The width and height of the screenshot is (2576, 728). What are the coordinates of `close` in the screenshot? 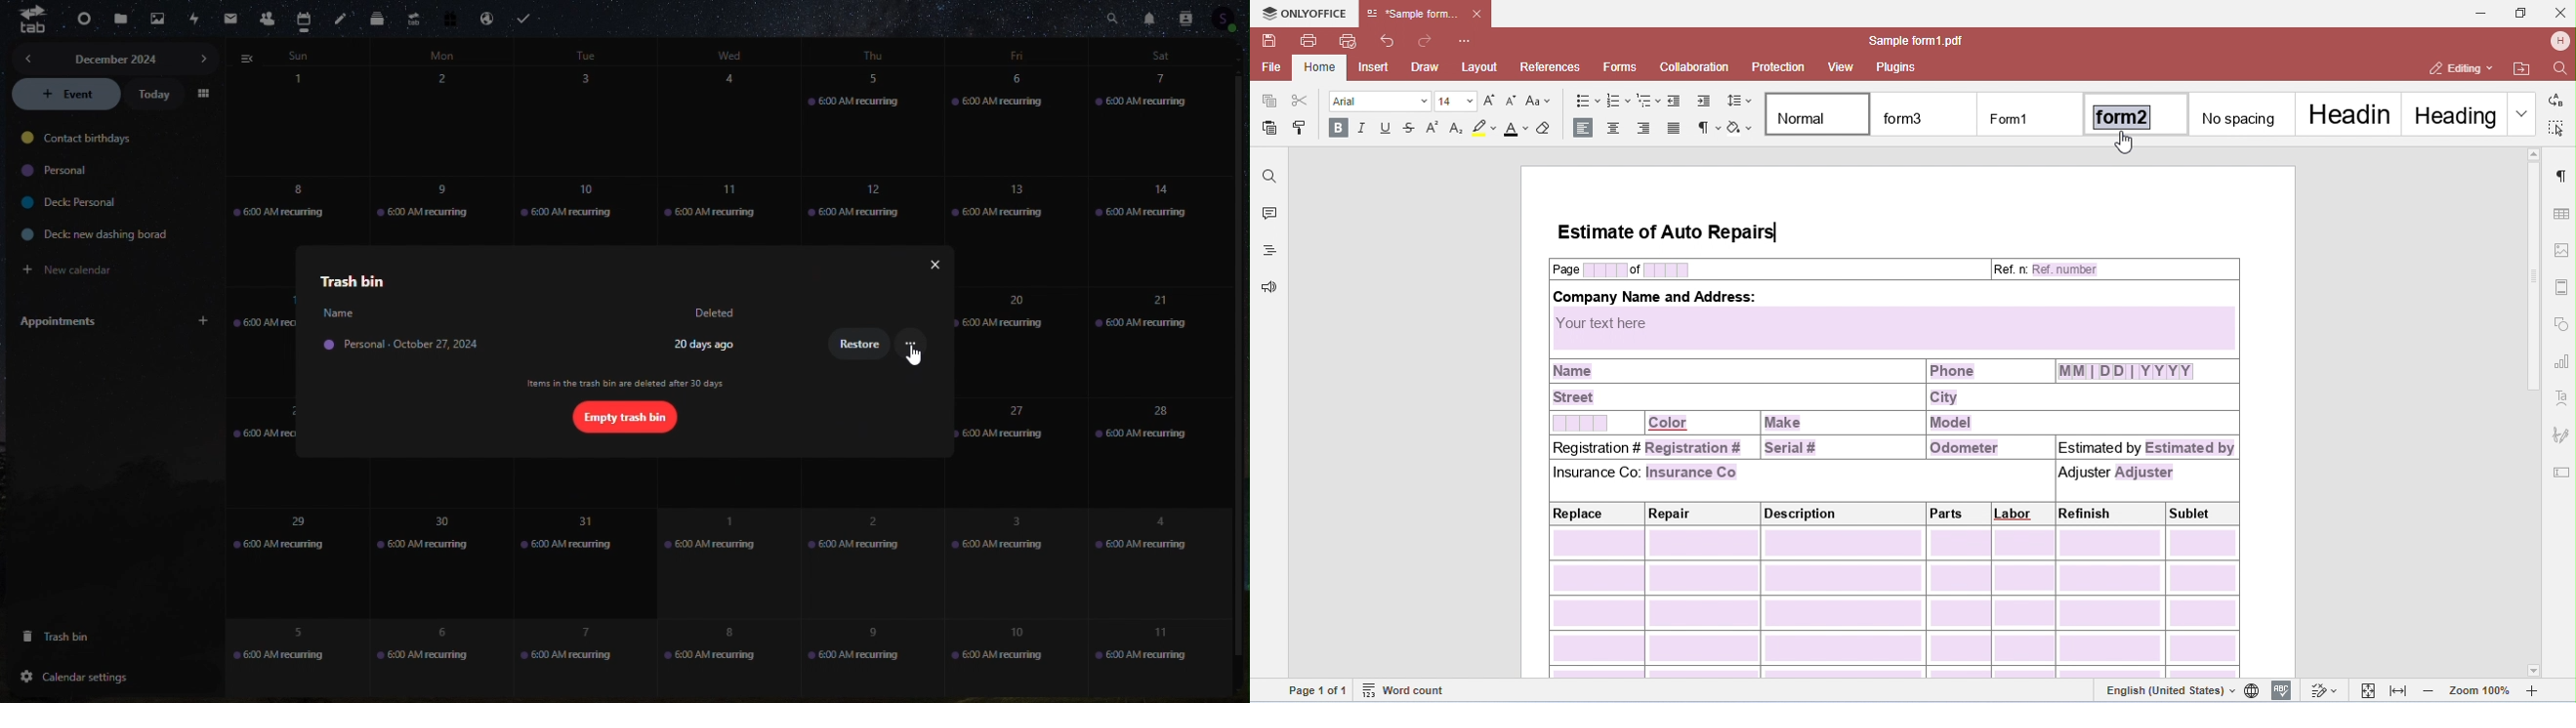 It's located at (2560, 12).